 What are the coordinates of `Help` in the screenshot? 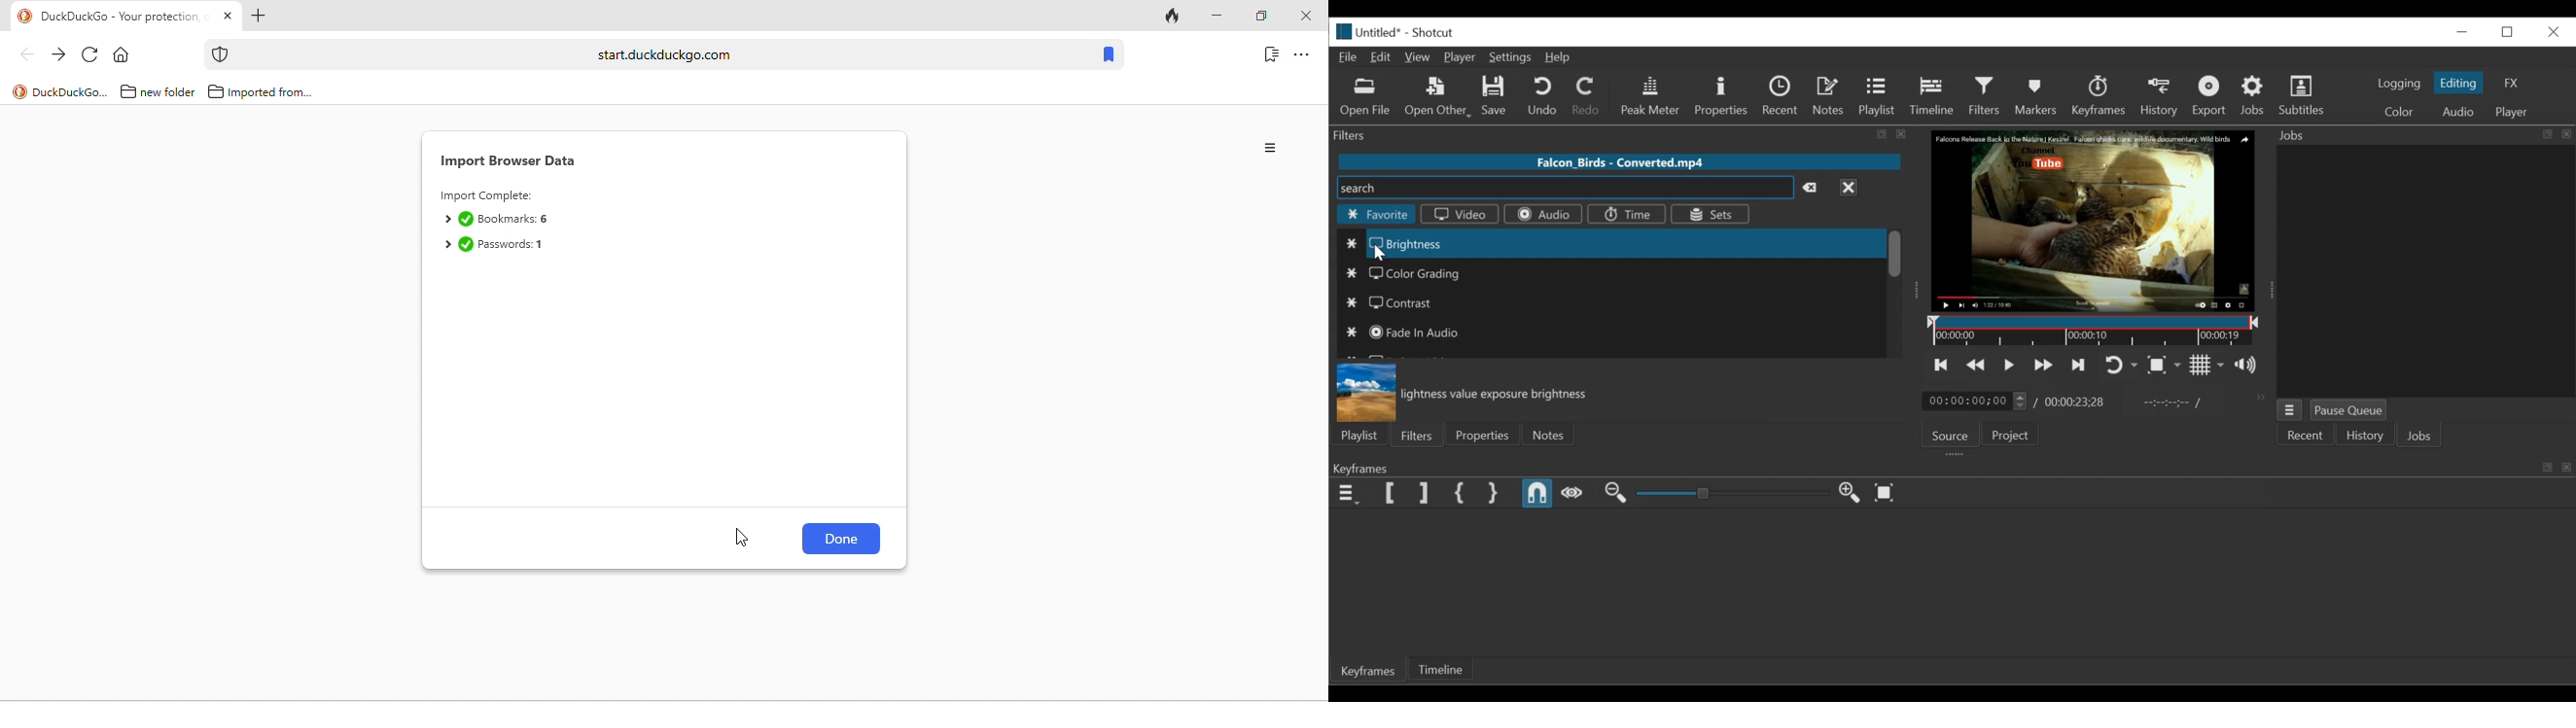 It's located at (1562, 57).